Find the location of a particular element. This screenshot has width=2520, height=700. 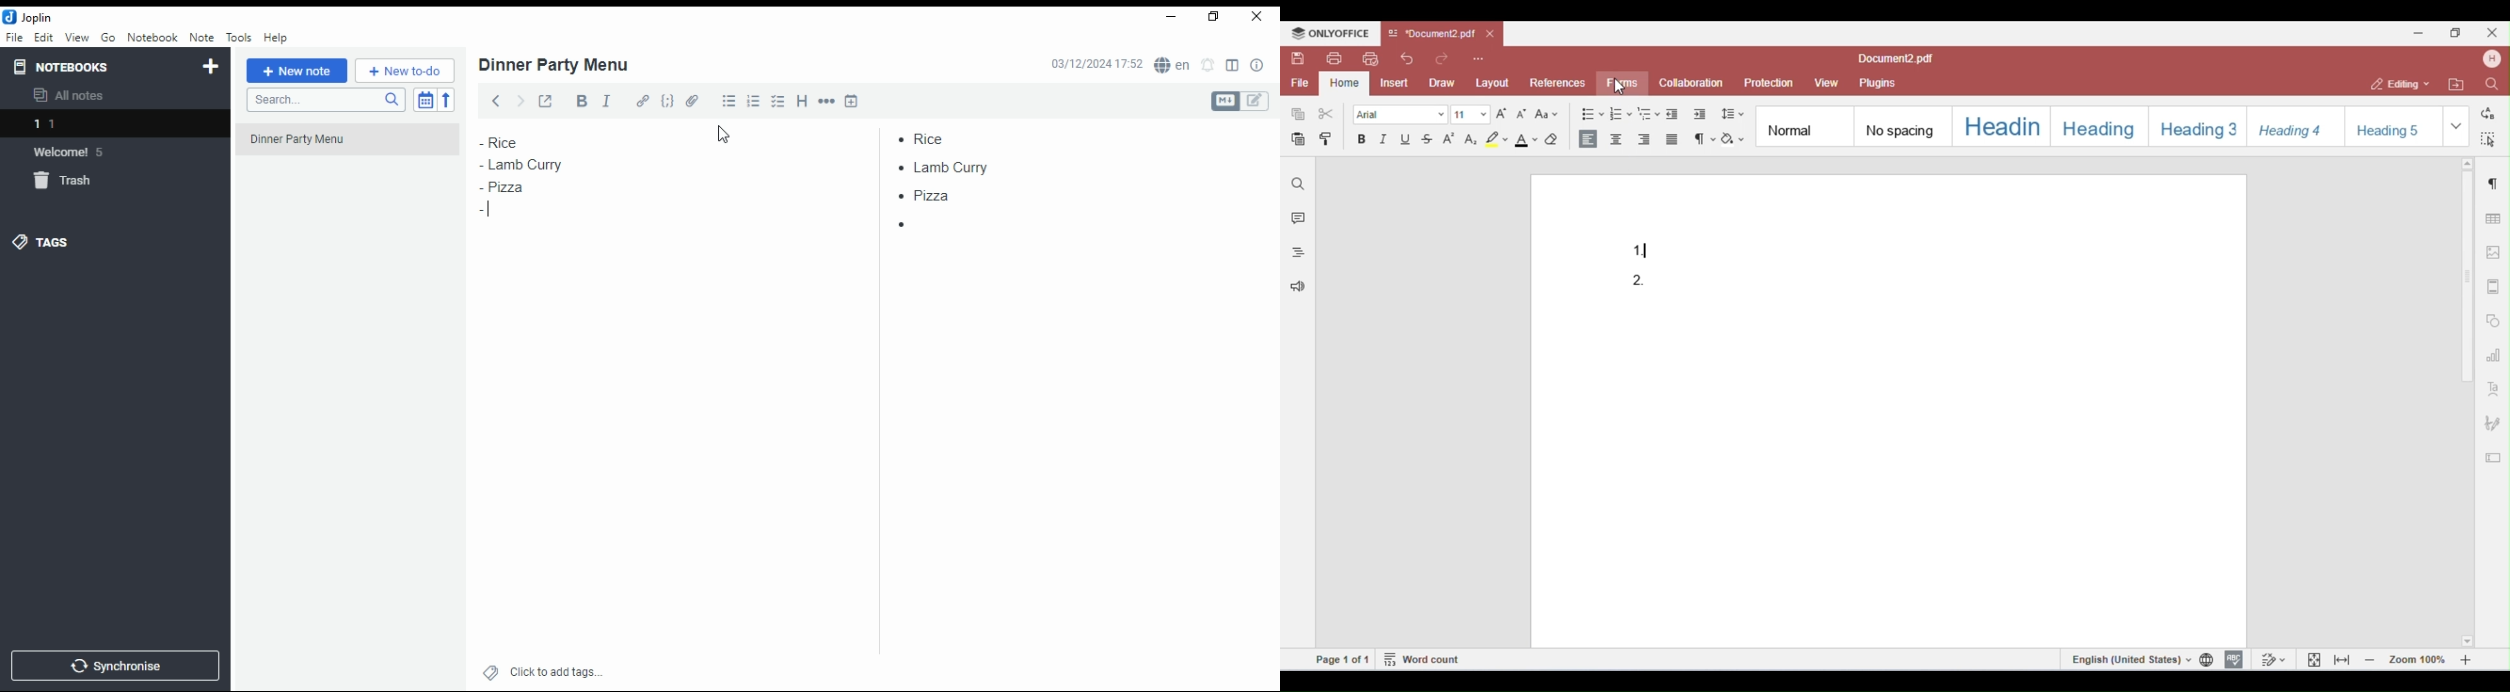

edit is located at coordinates (1257, 101).